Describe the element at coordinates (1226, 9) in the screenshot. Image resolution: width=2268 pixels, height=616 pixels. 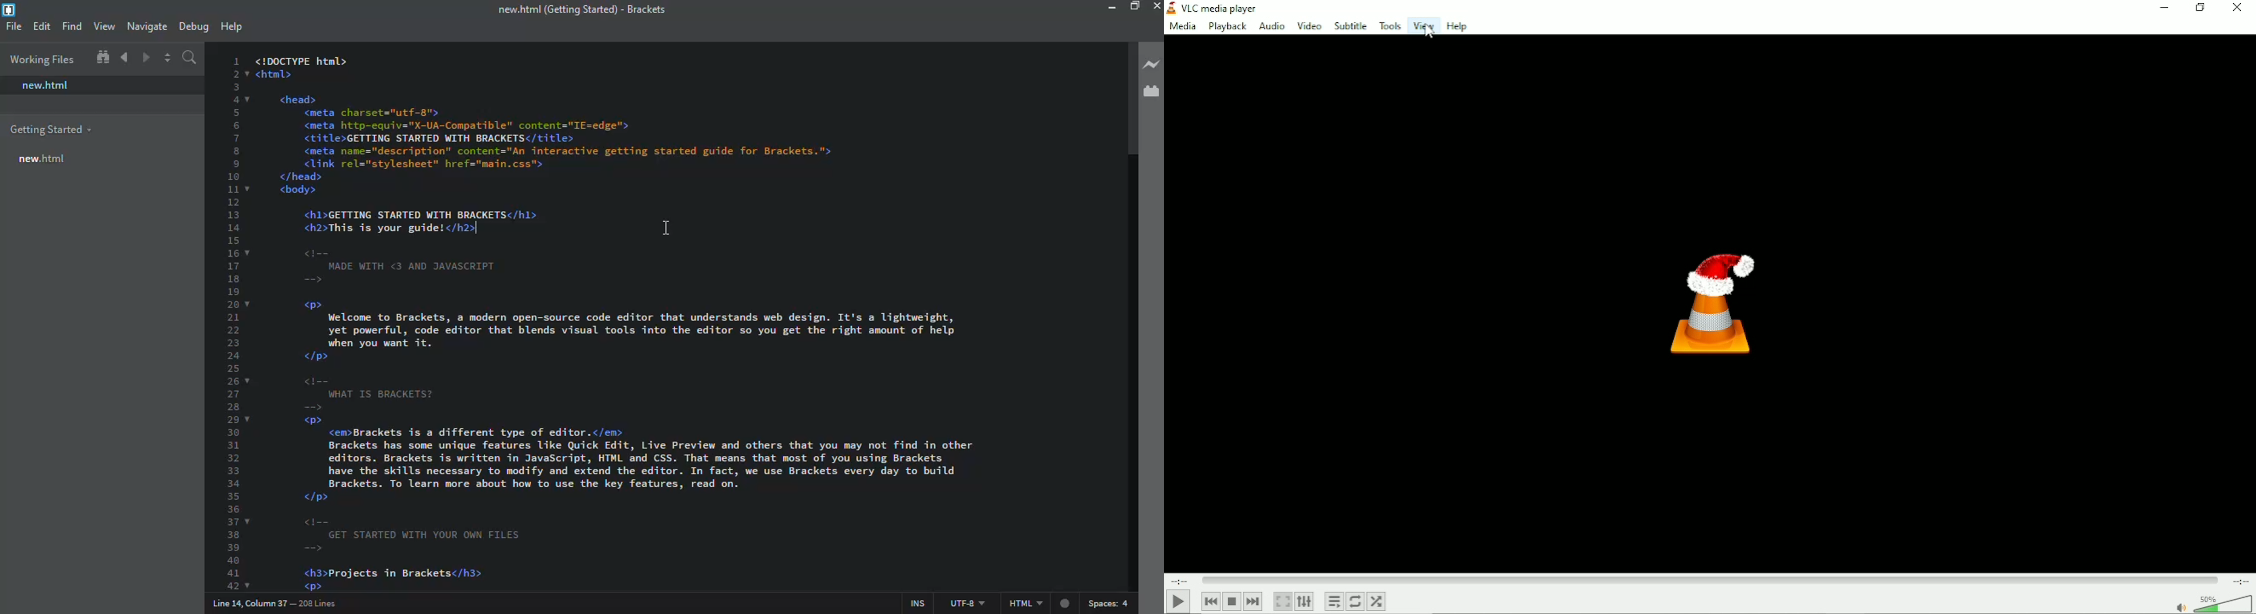
I see `VLC media player` at that location.